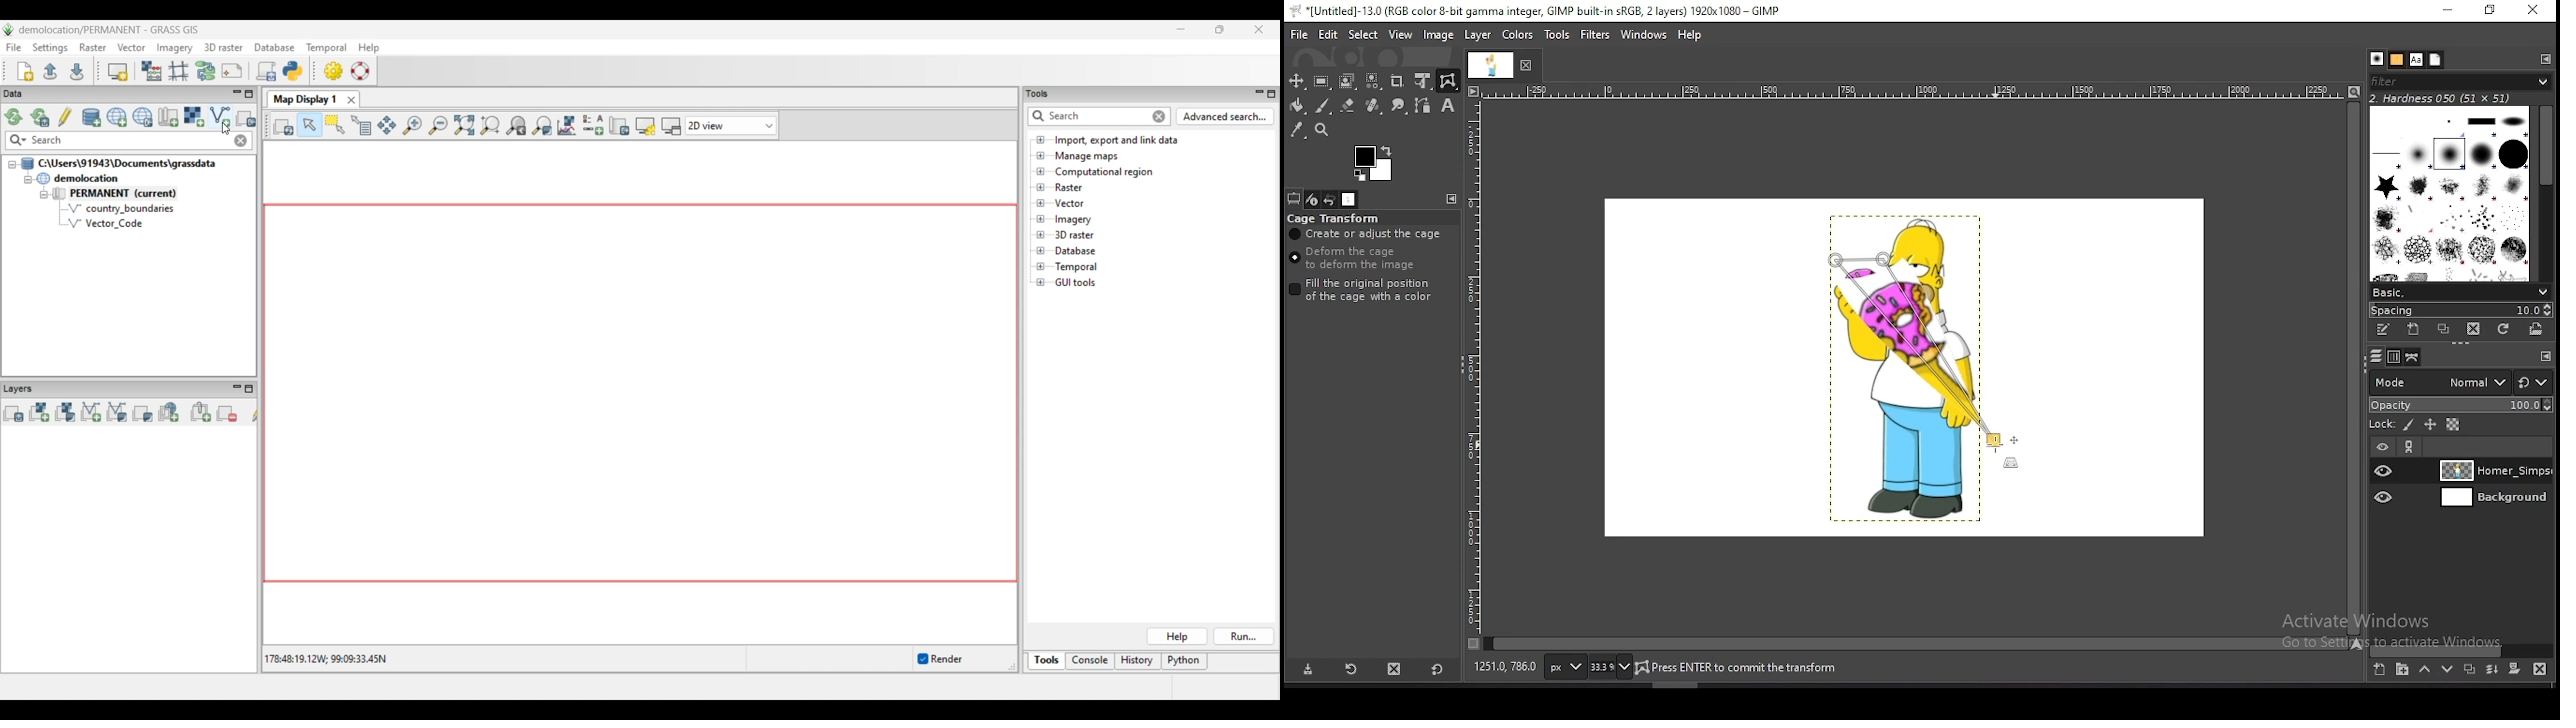 The height and width of the screenshot is (728, 2576). What do you see at coordinates (1742, 669) in the screenshot?
I see `home_simpsons_2006.png (21.5 mb)` at bounding box center [1742, 669].